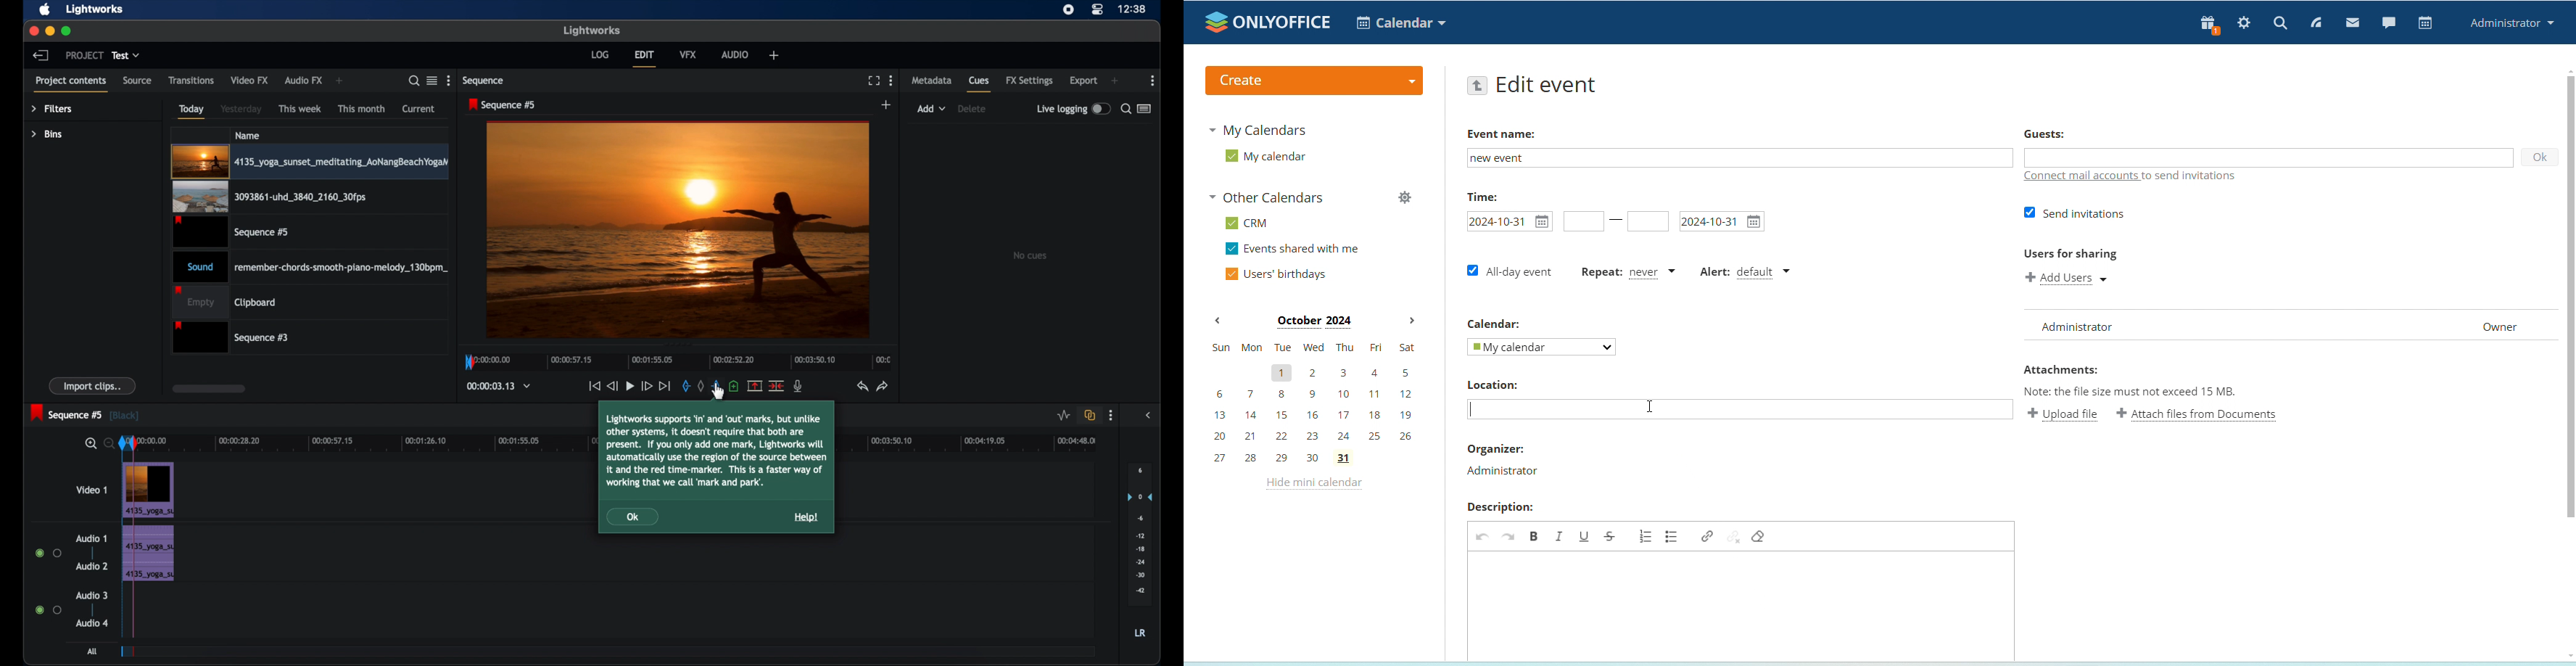  I want to click on audio 1, so click(90, 539).